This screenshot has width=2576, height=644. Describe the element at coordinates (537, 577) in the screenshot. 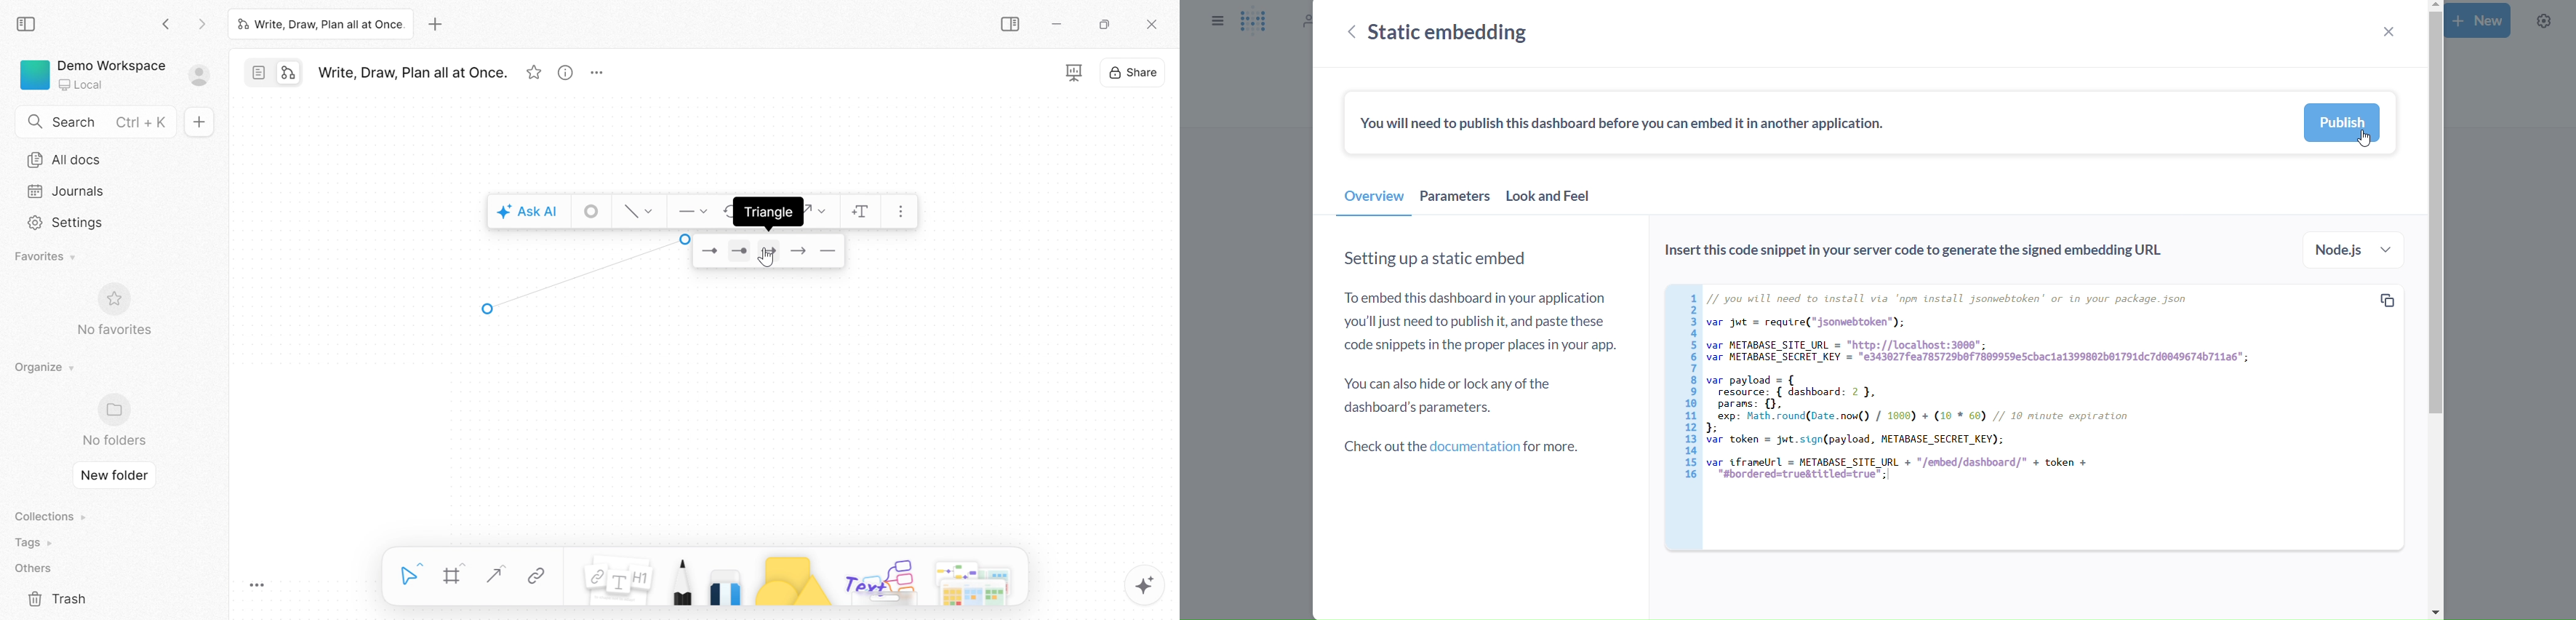

I see `Link` at that location.